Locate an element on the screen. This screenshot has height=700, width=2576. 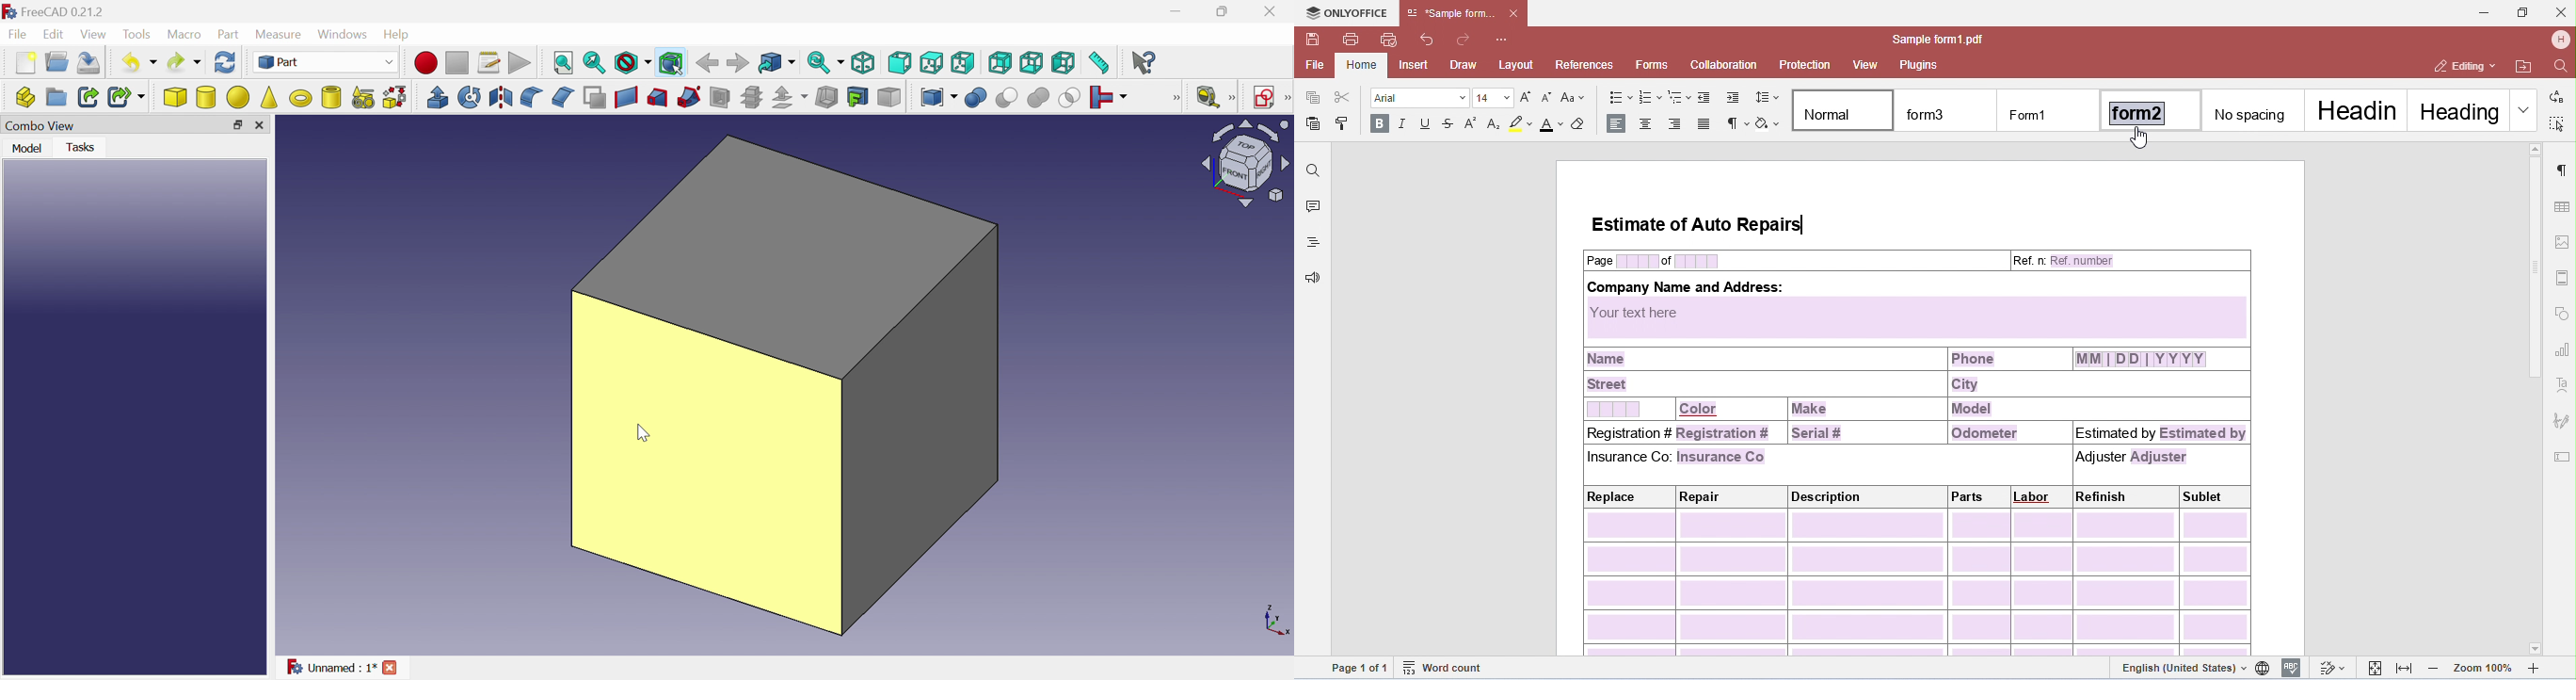
Cylinder is located at coordinates (207, 97).